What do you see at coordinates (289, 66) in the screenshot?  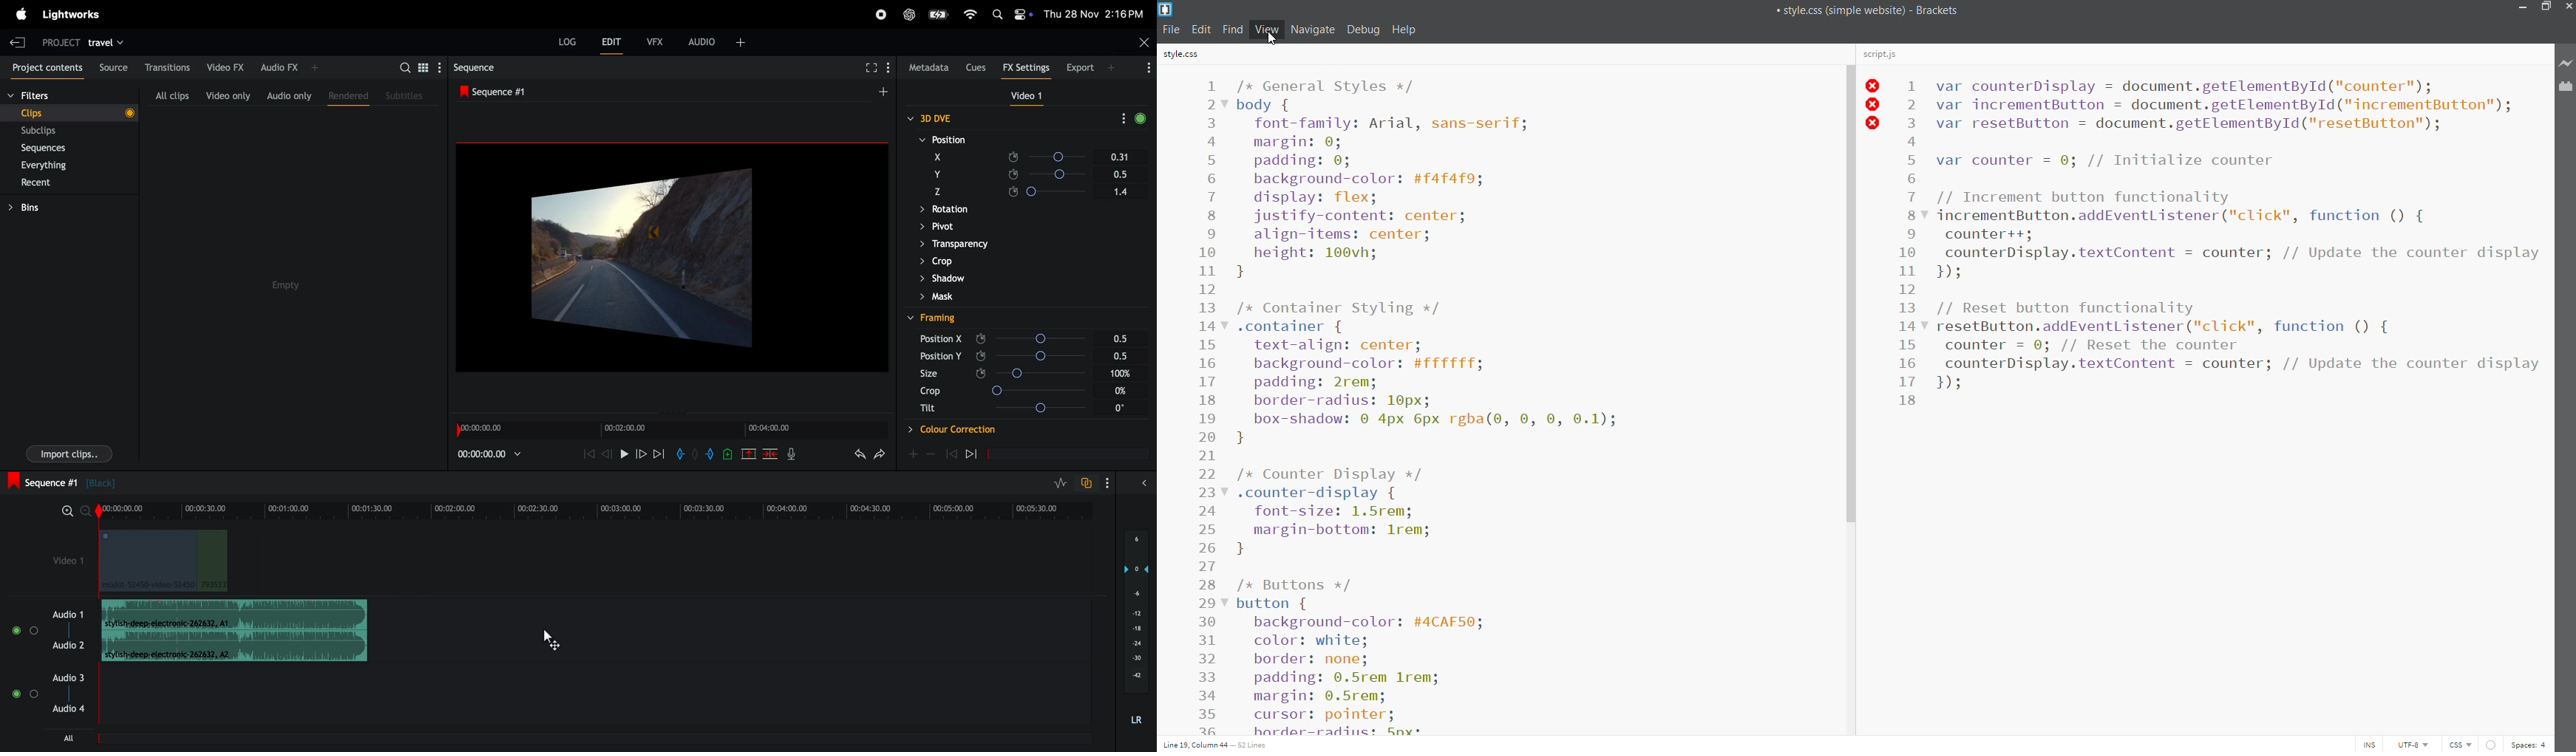 I see `audio fx` at bounding box center [289, 66].